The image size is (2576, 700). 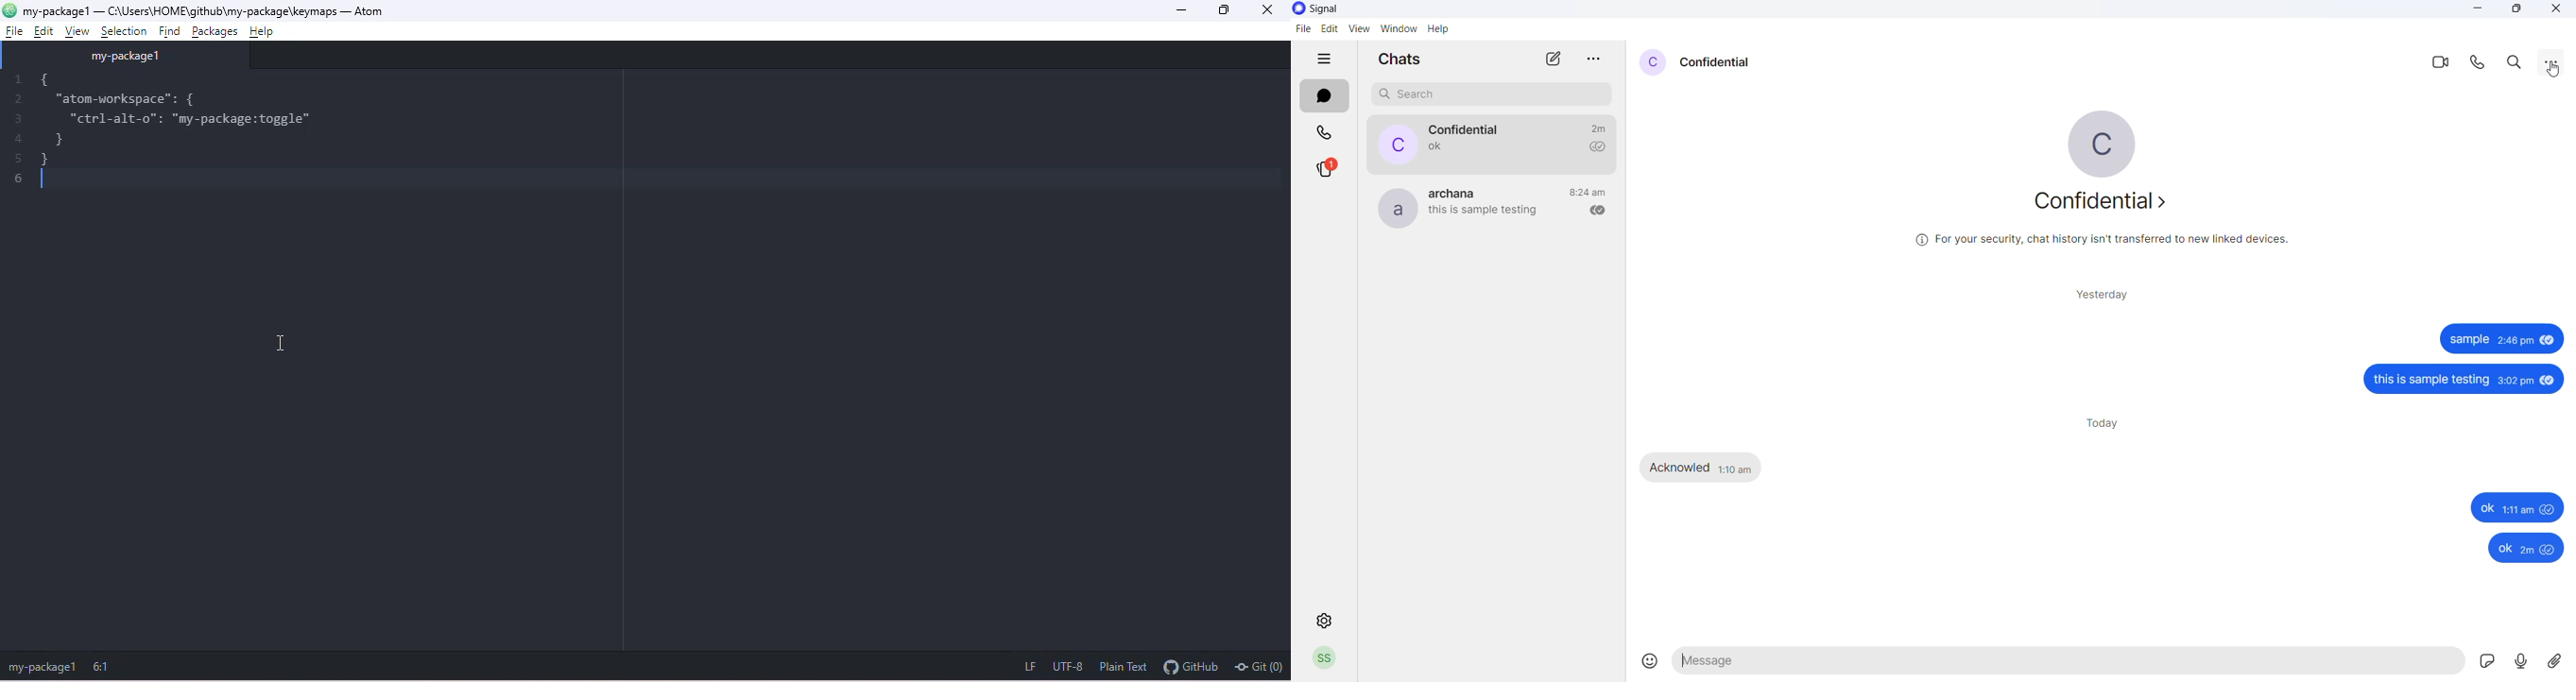 I want to click on contact name, so click(x=1466, y=129).